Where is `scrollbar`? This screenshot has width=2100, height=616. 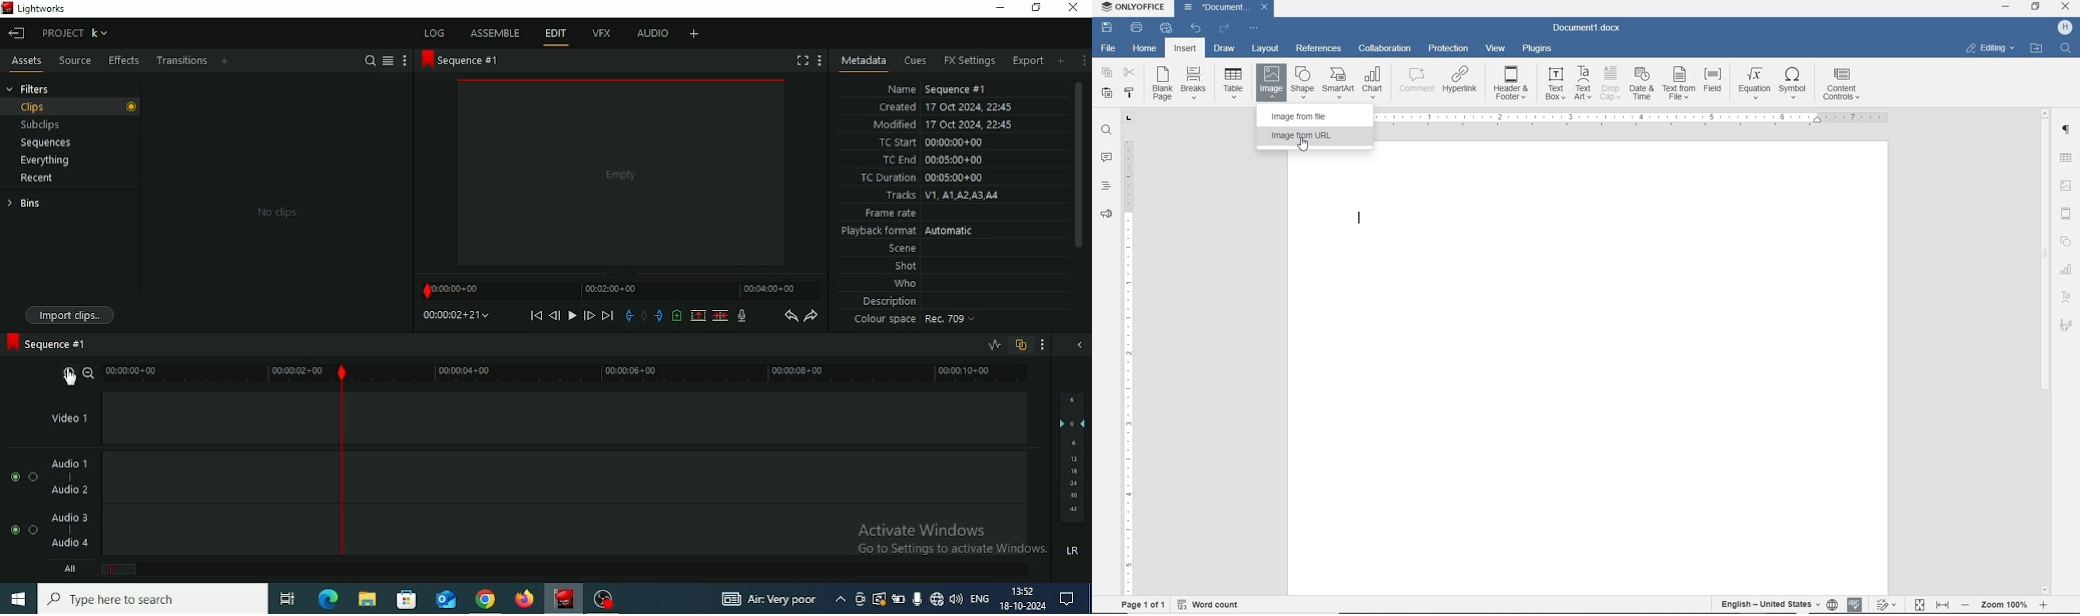
scrollbar is located at coordinates (2044, 352).